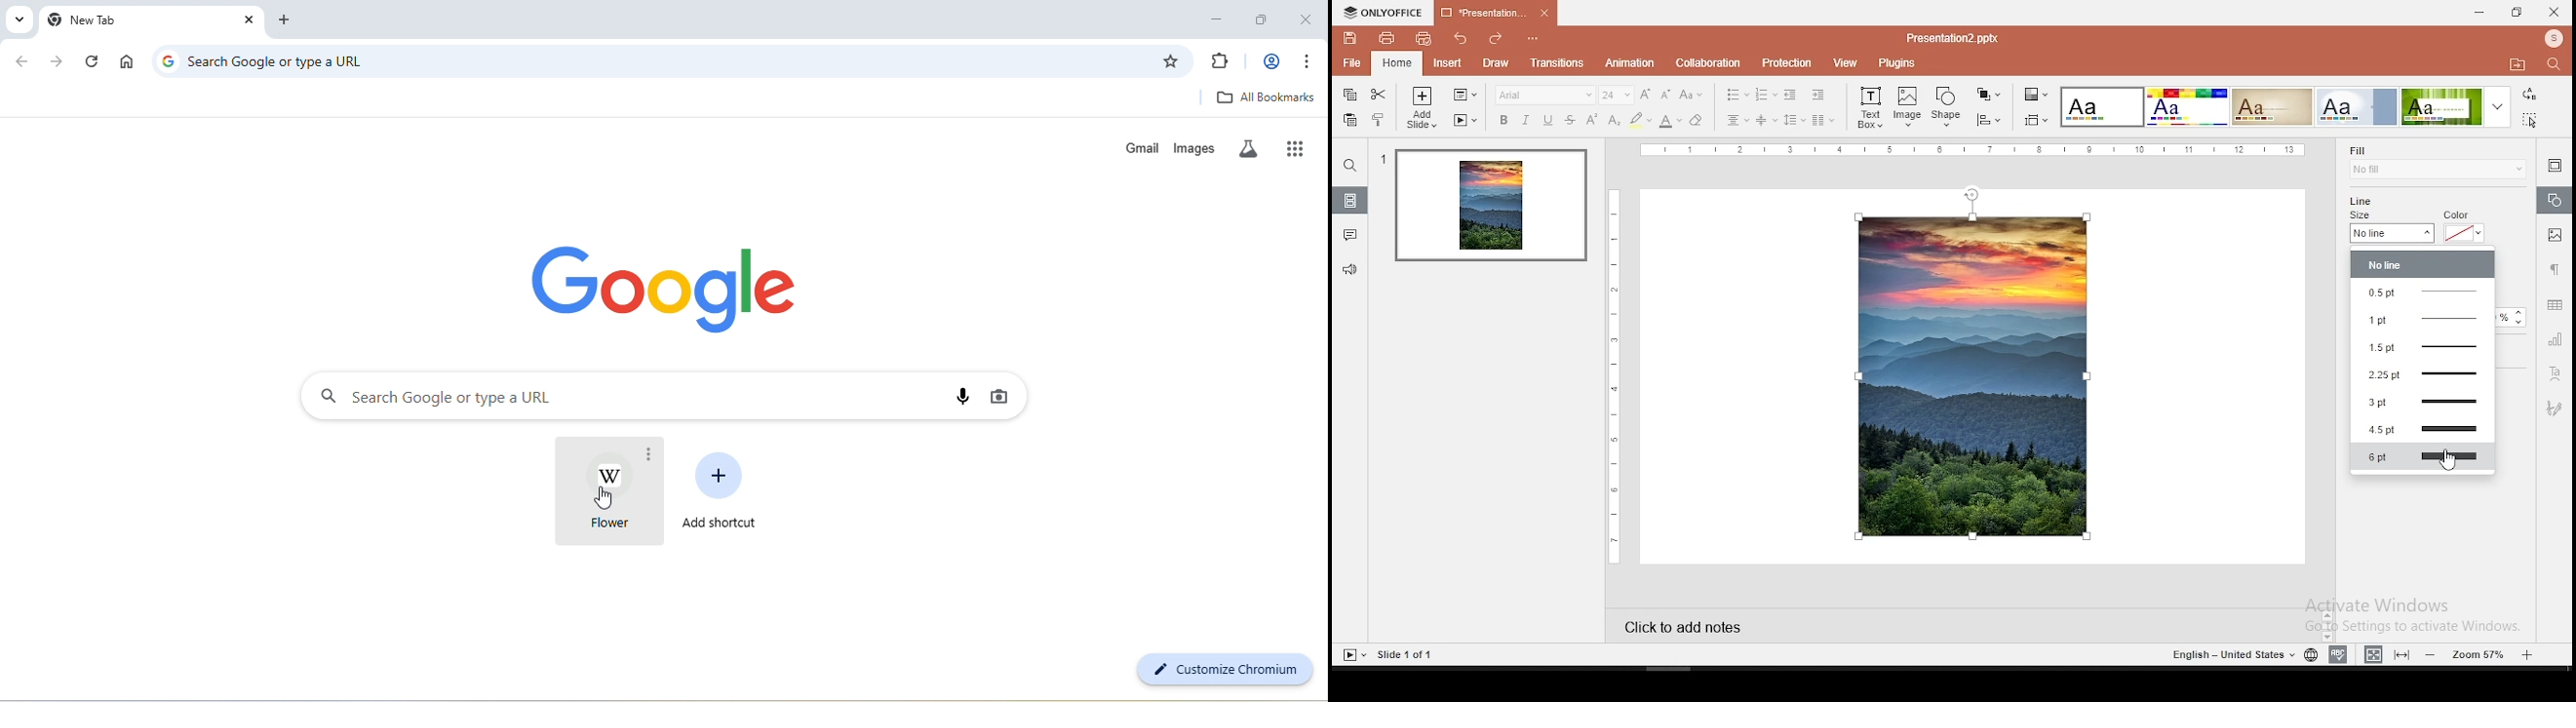  What do you see at coordinates (1350, 61) in the screenshot?
I see `file` at bounding box center [1350, 61].